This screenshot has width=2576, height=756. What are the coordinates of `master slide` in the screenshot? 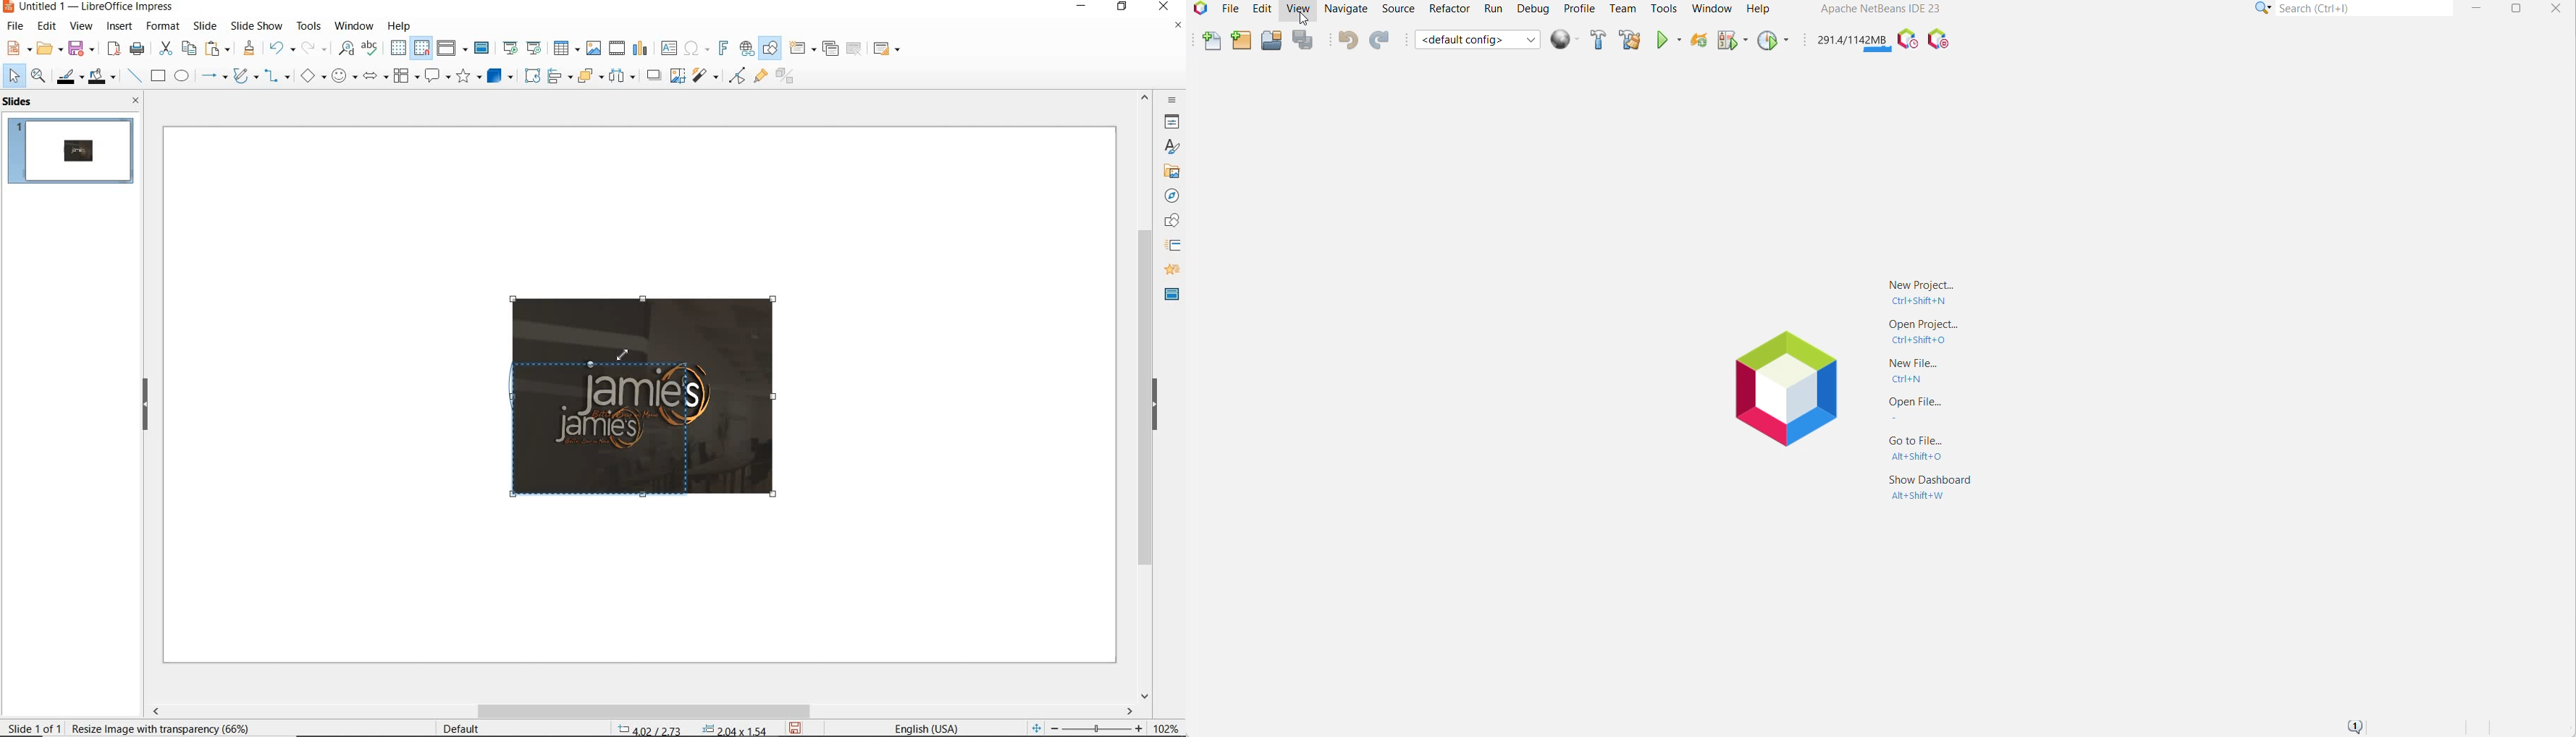 It's located at (484, 49).